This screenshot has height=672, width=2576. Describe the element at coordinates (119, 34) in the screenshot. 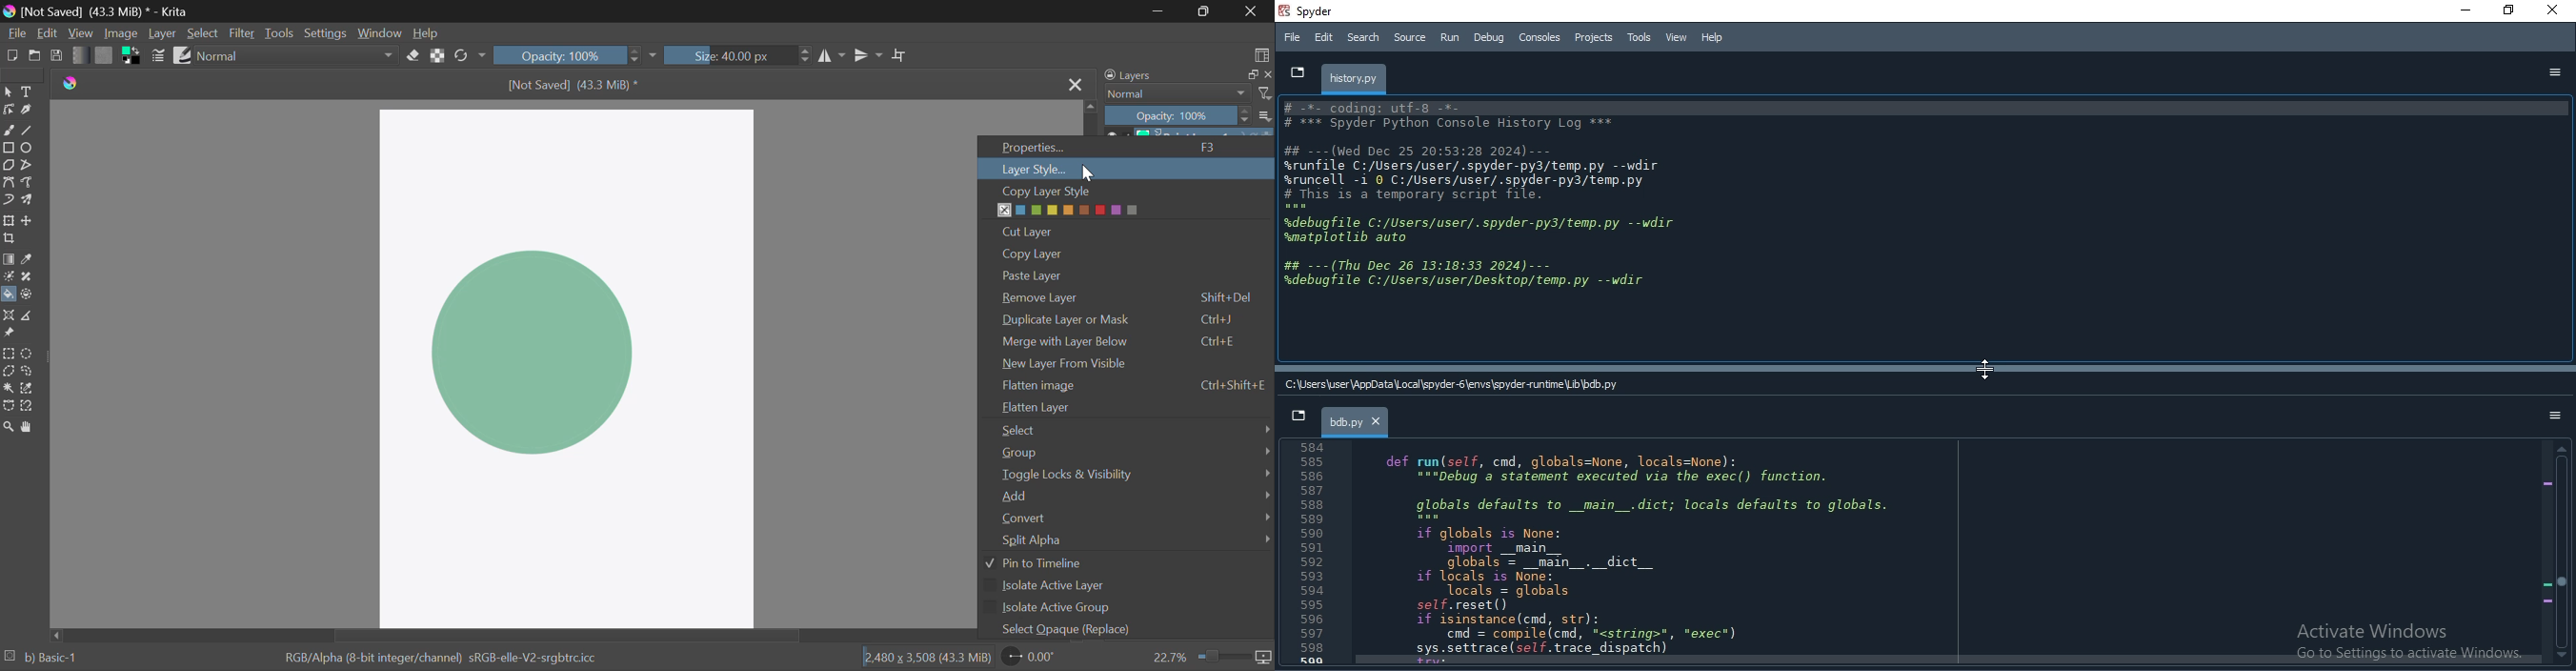

I see `Image` at that location.